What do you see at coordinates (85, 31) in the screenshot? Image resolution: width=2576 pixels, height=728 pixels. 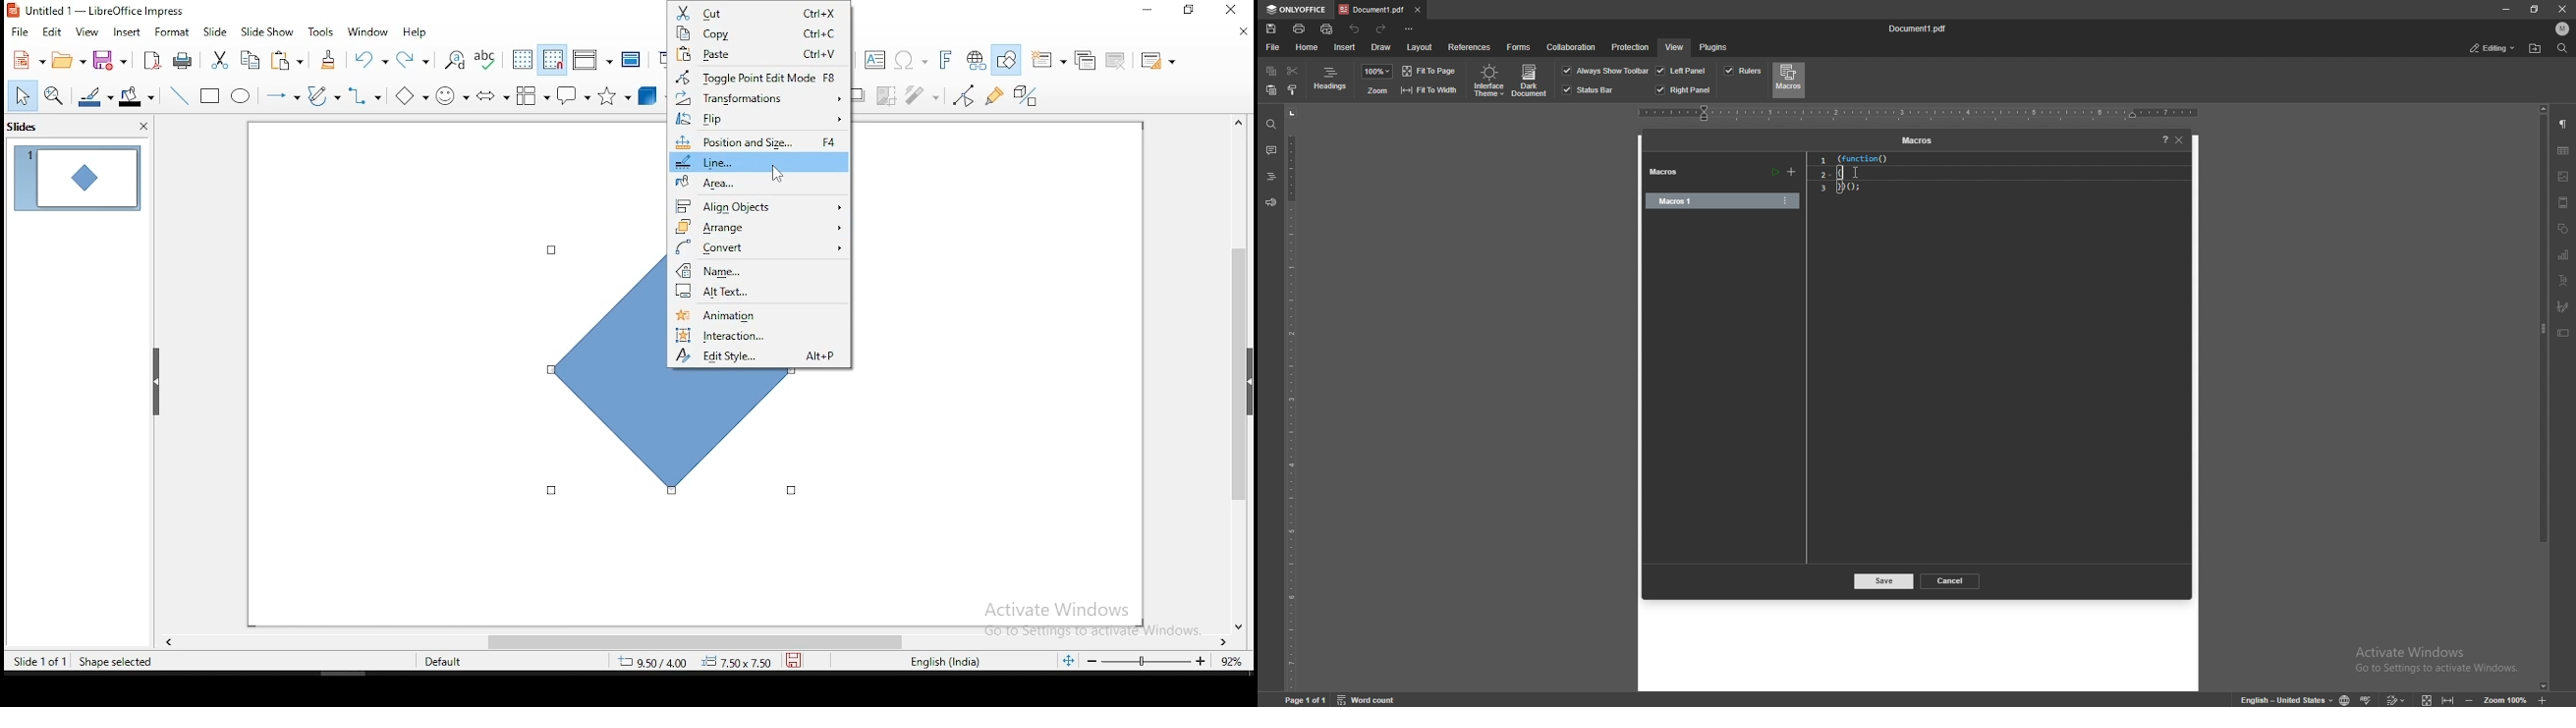 I see `view` at bounding box center [85, 31].